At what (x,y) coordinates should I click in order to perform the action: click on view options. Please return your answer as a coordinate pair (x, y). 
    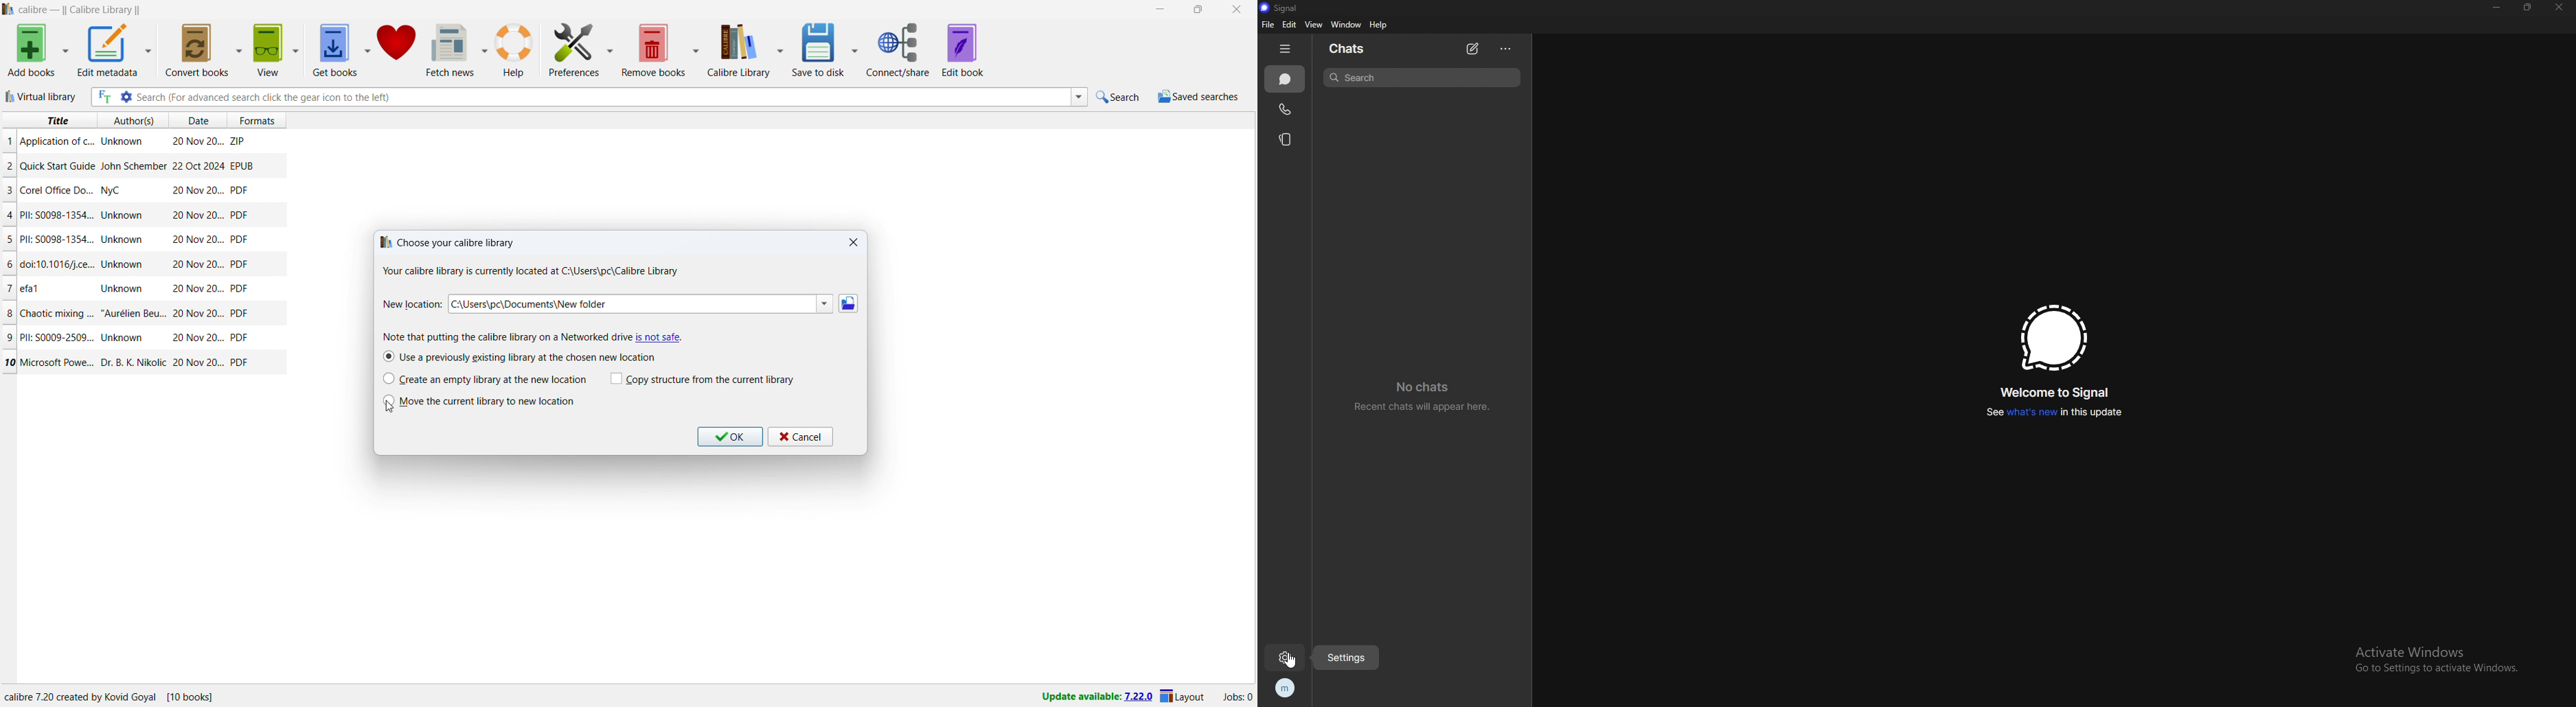
    Looking at the image, I should click on (297, 50).